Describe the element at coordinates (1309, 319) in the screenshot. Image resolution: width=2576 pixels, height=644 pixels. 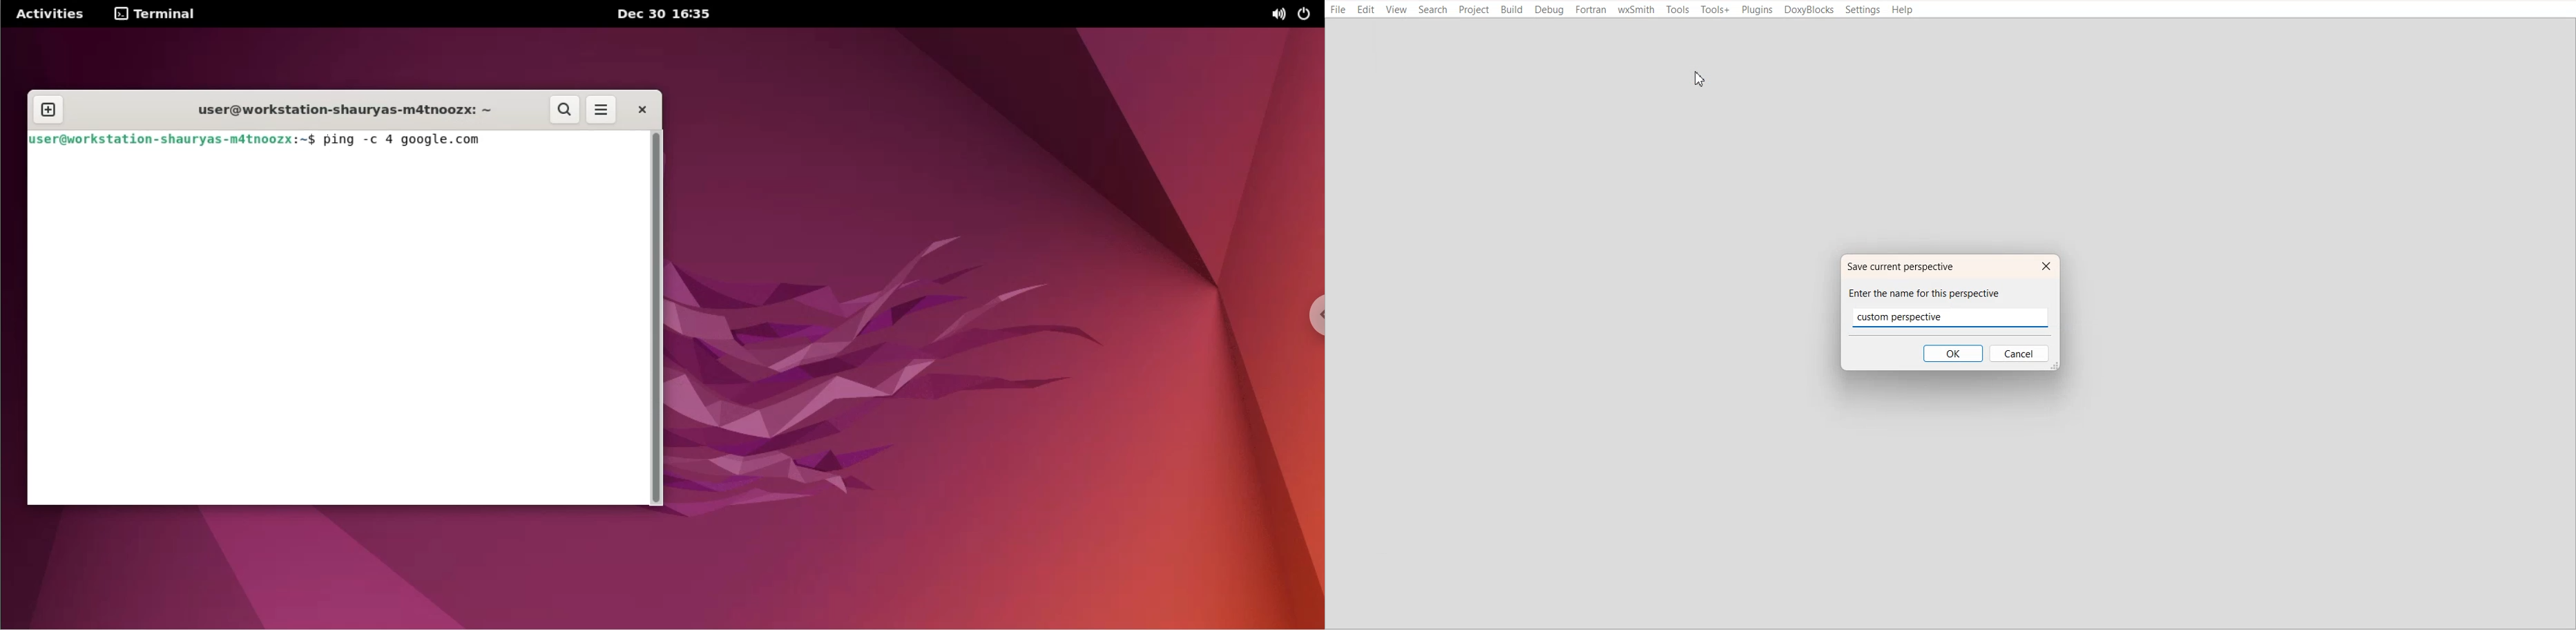
I see `chrome options` at that location.